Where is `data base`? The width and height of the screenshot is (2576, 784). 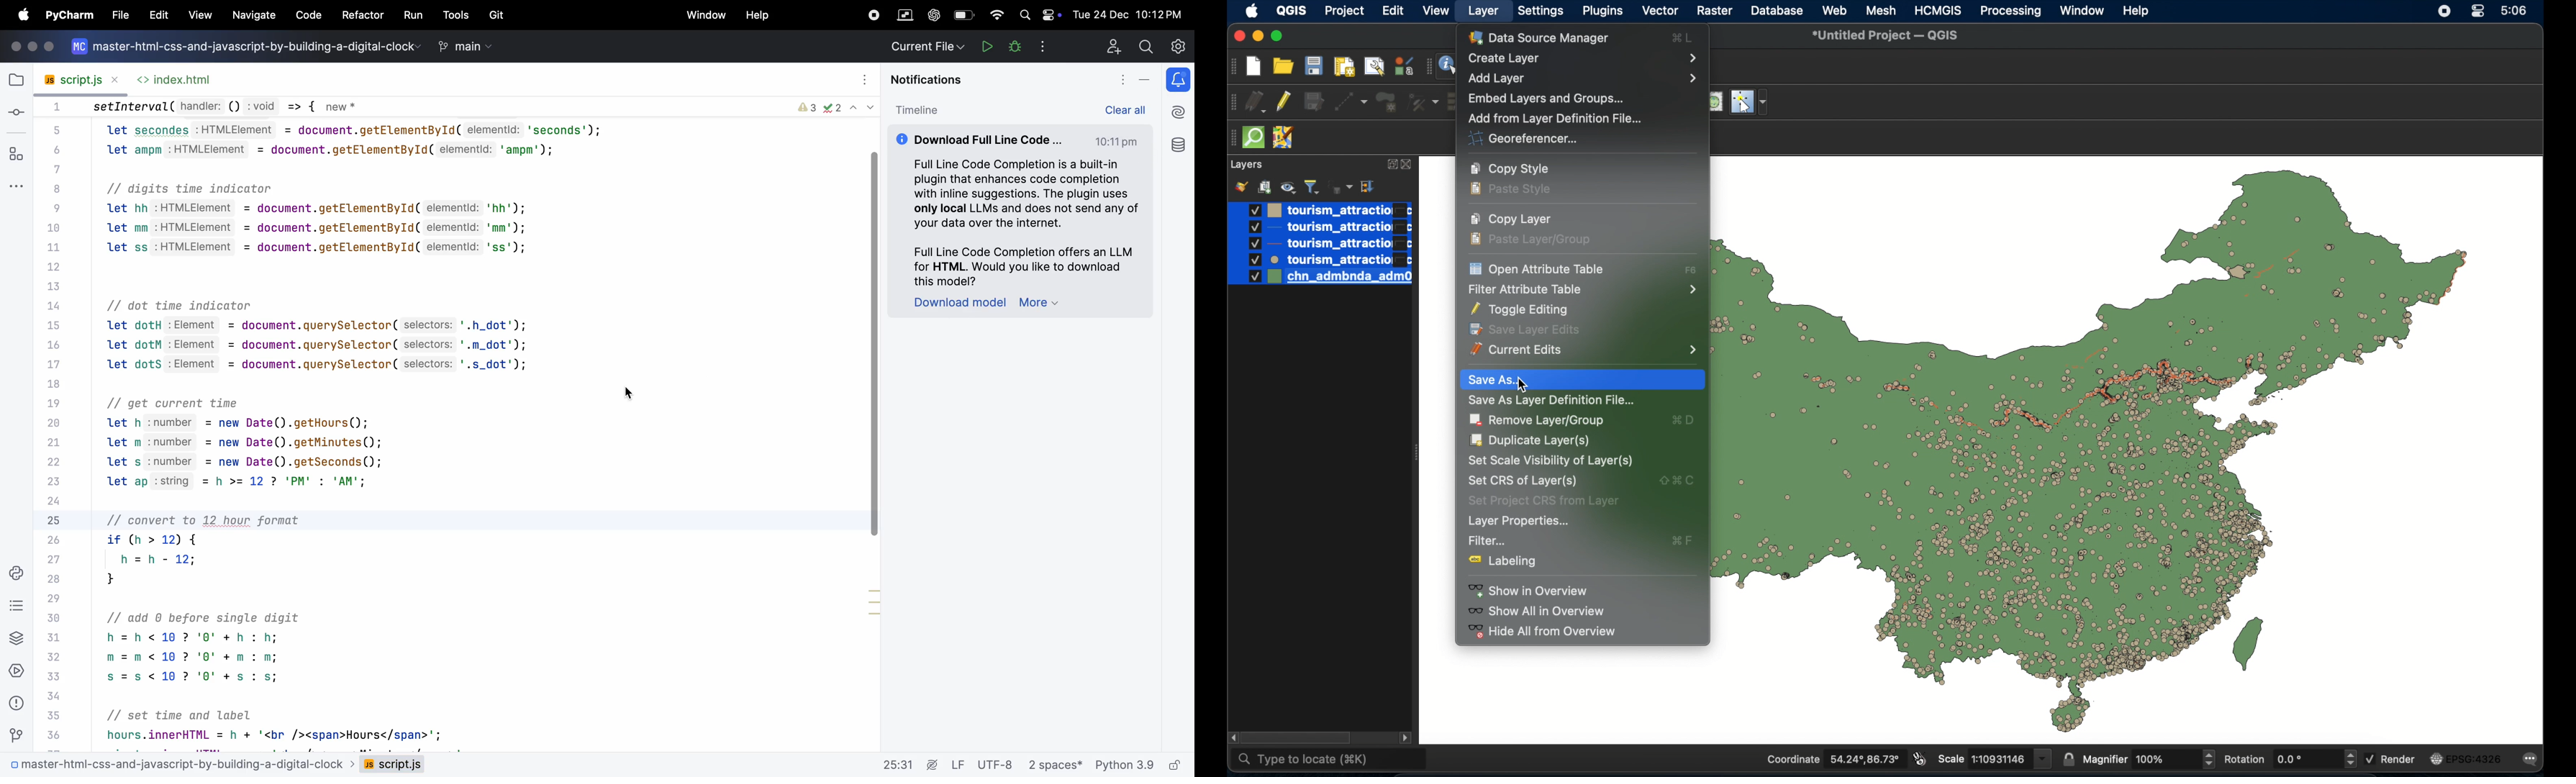
data base is located at coordinates (1178, 143).